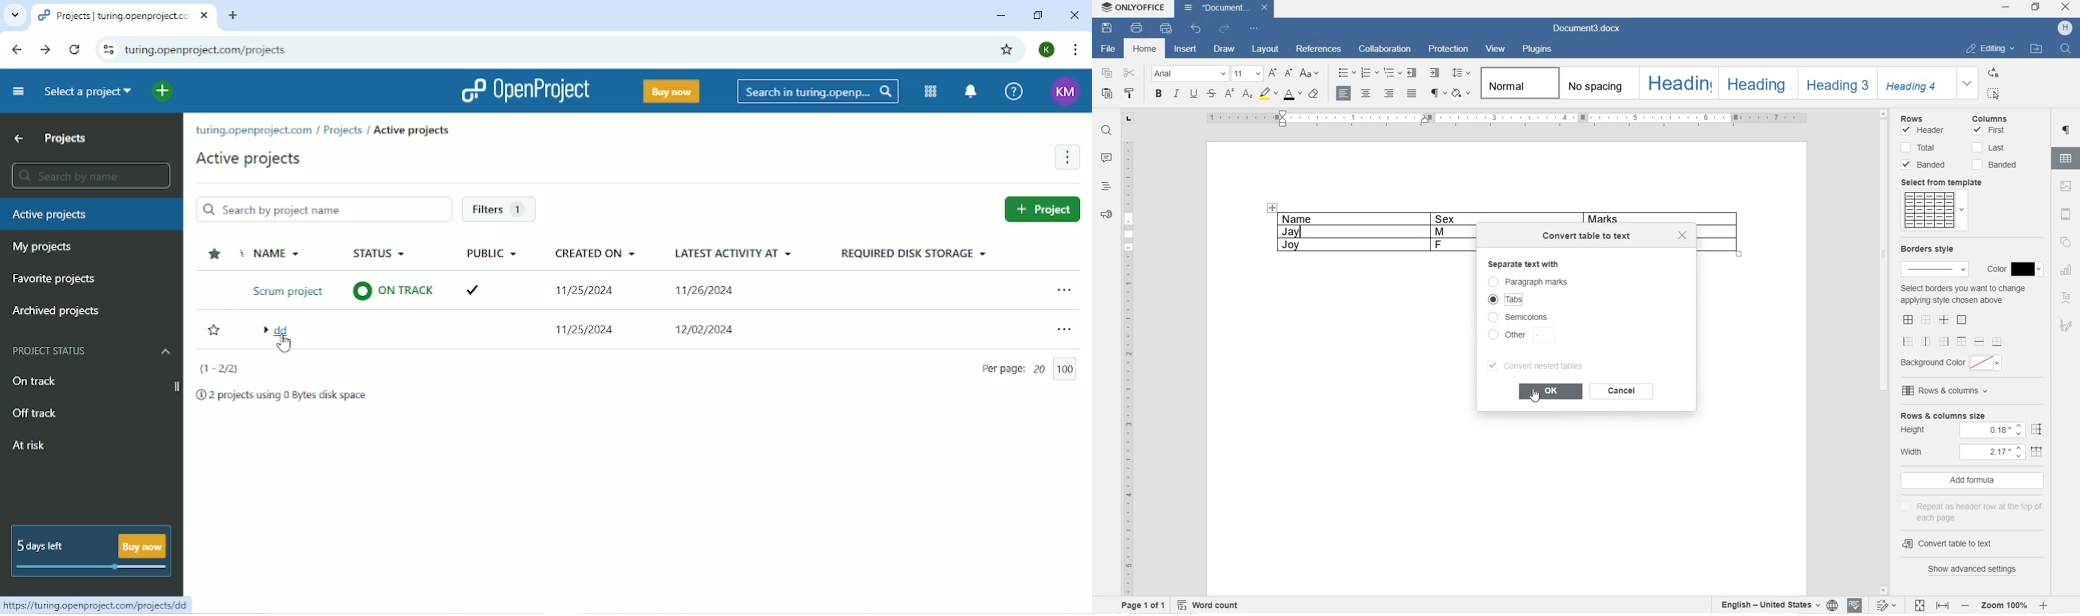 The height and width of the screenshot is (616, 2100). Describe the element at coordinates (1386, 51) in the screenshot. I see `COLLABORATION` at that location.